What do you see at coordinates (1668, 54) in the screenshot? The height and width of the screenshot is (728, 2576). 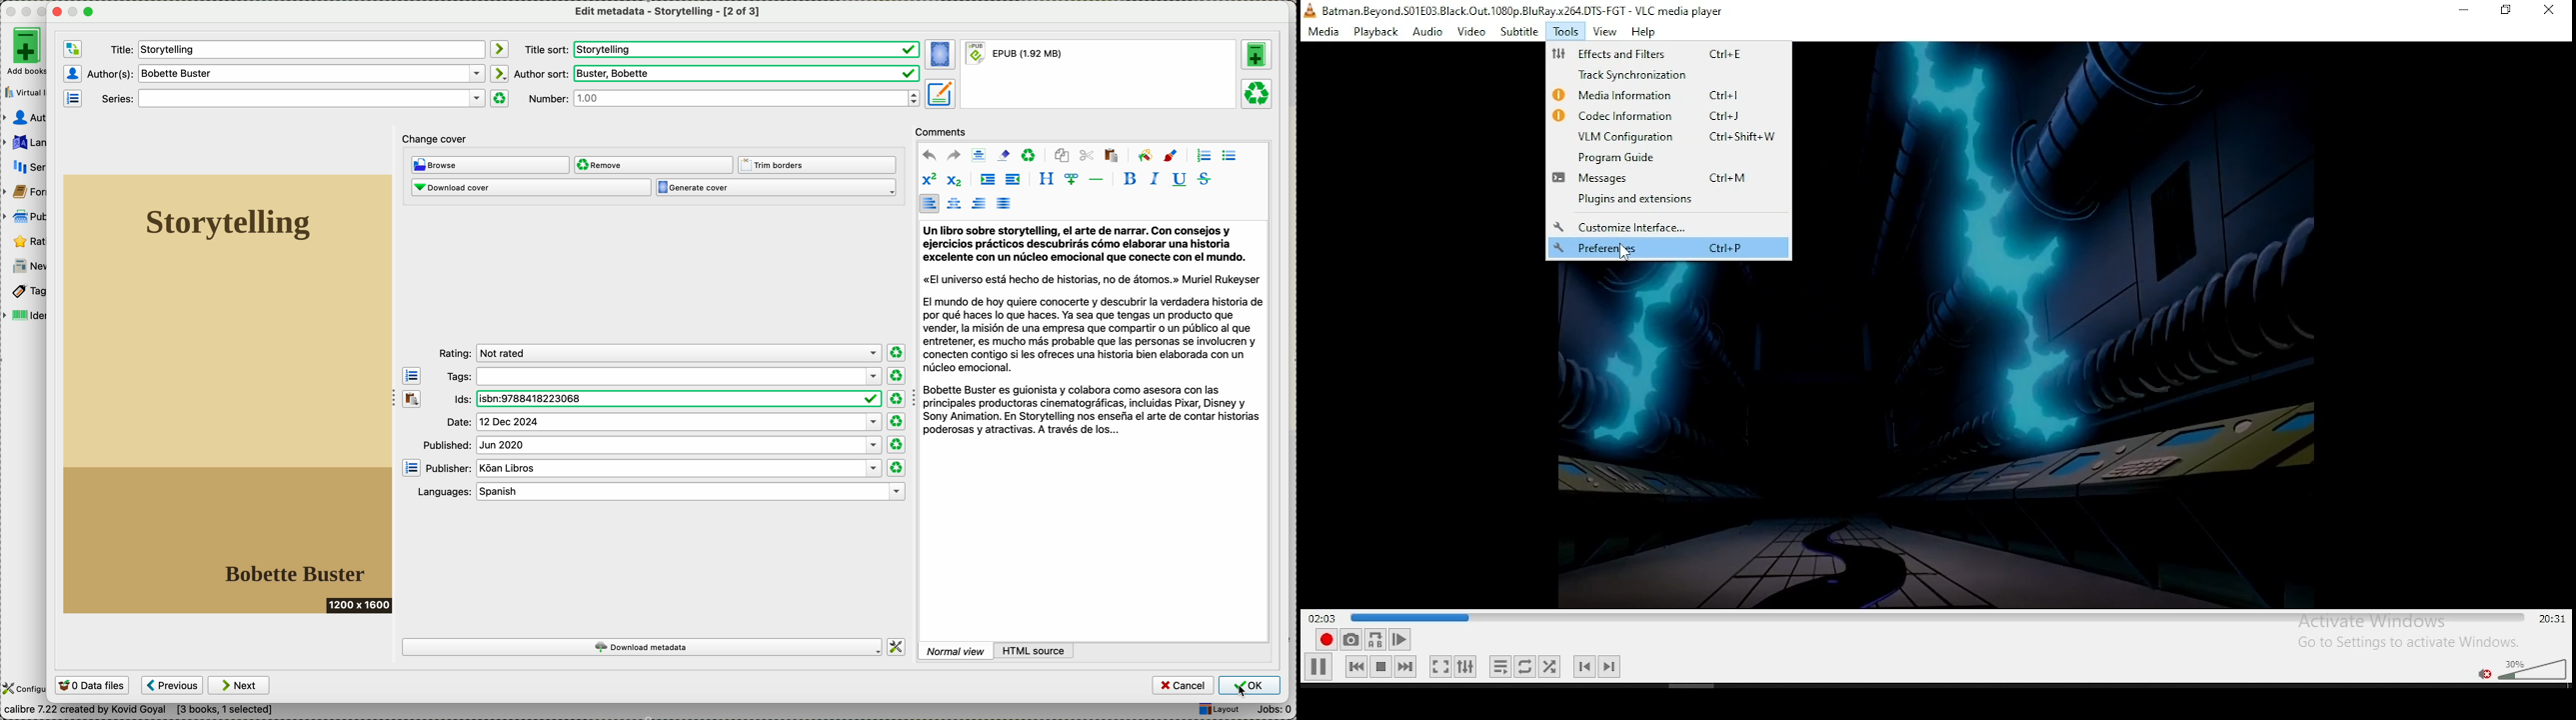 I see `effects and filters` at bounding box center [1668, 54].